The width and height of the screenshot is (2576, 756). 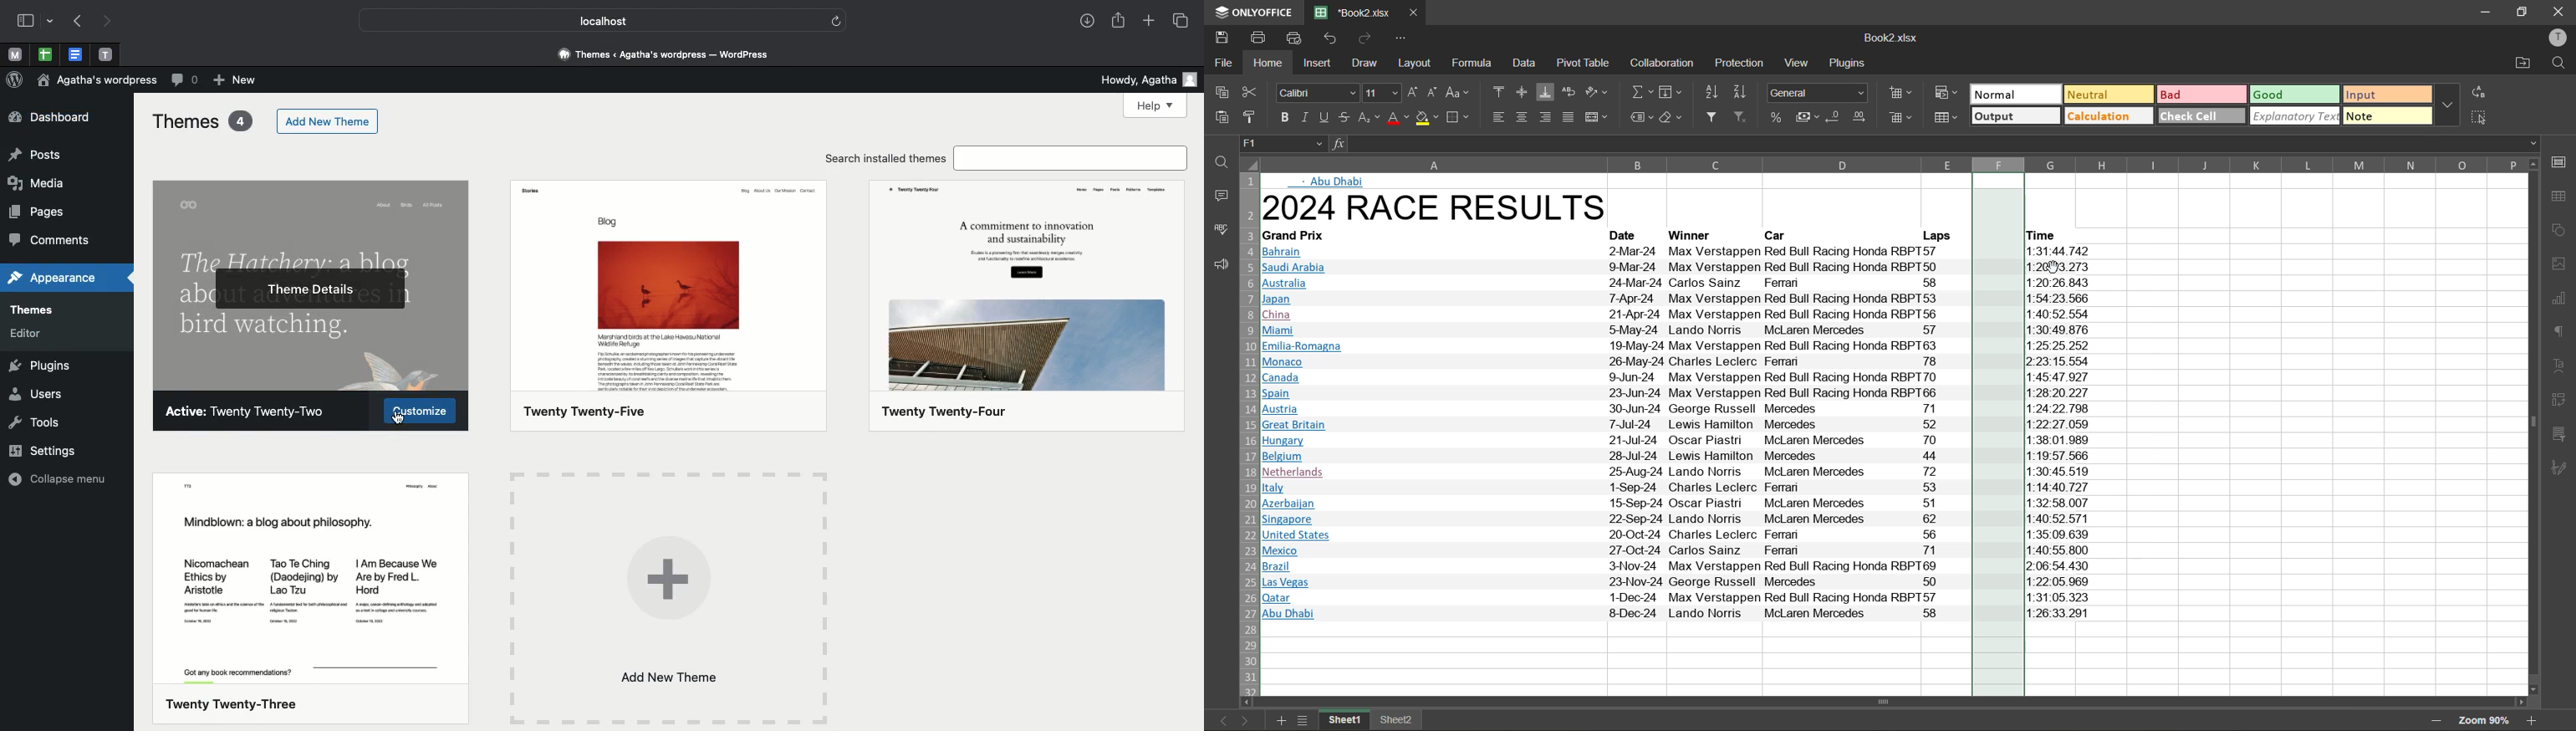 What do you see at coordinates (2563, 468) in the screenshot?
I see `signature` at bounding box center [2563, 468].